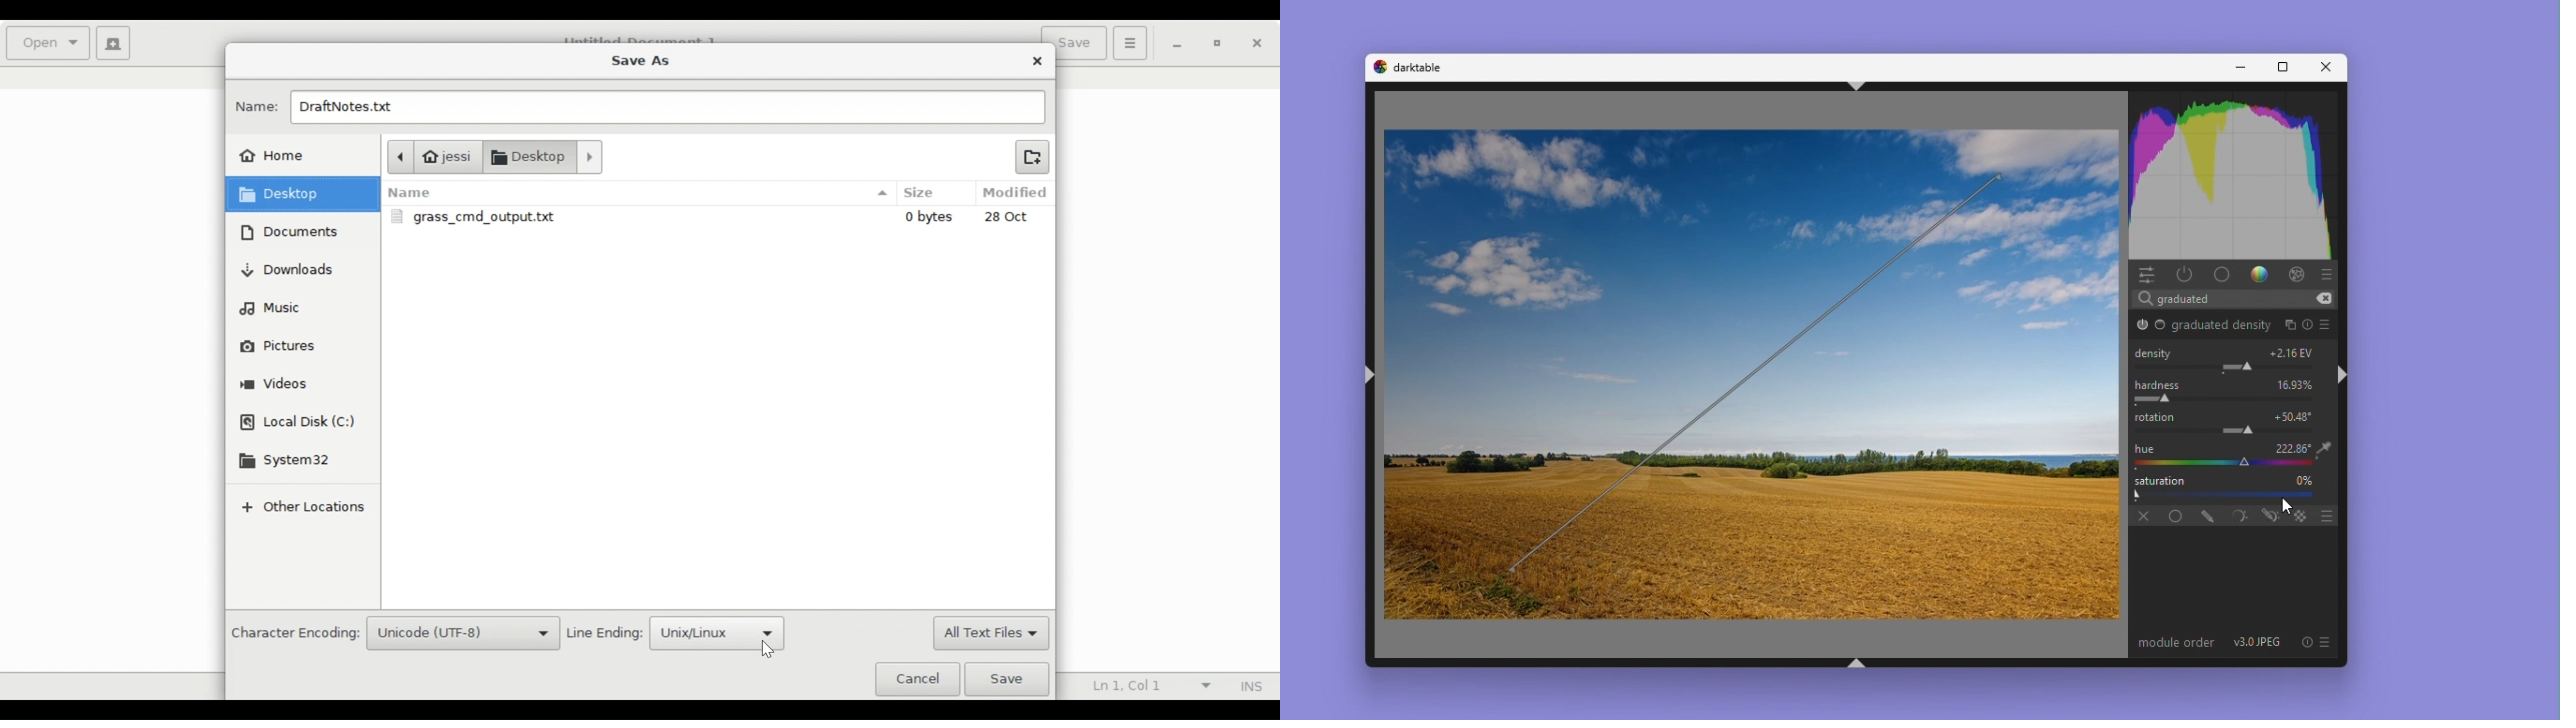 The width and height of the screenshot is (2576, 728). Describe the element at coordinates (2326, 514) in the screenshot. I see `blending options` at that location.